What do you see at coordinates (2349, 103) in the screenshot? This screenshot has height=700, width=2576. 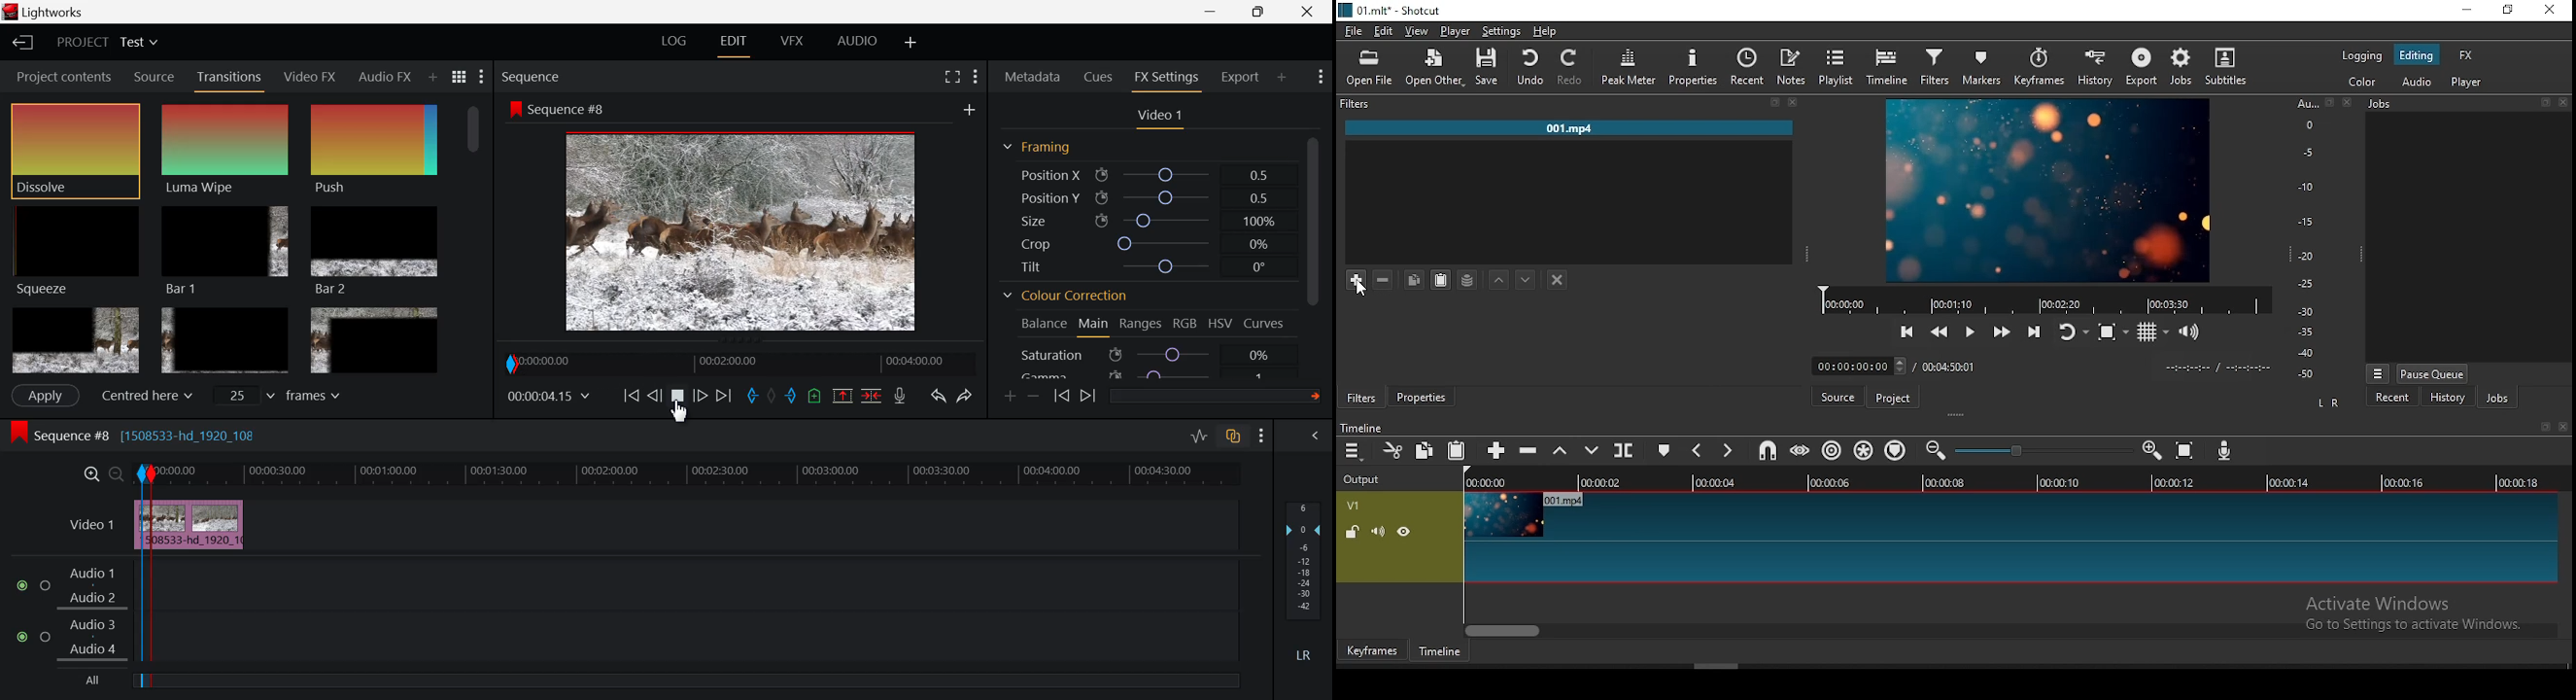 I see `close` at bounding box center [2349, 103].